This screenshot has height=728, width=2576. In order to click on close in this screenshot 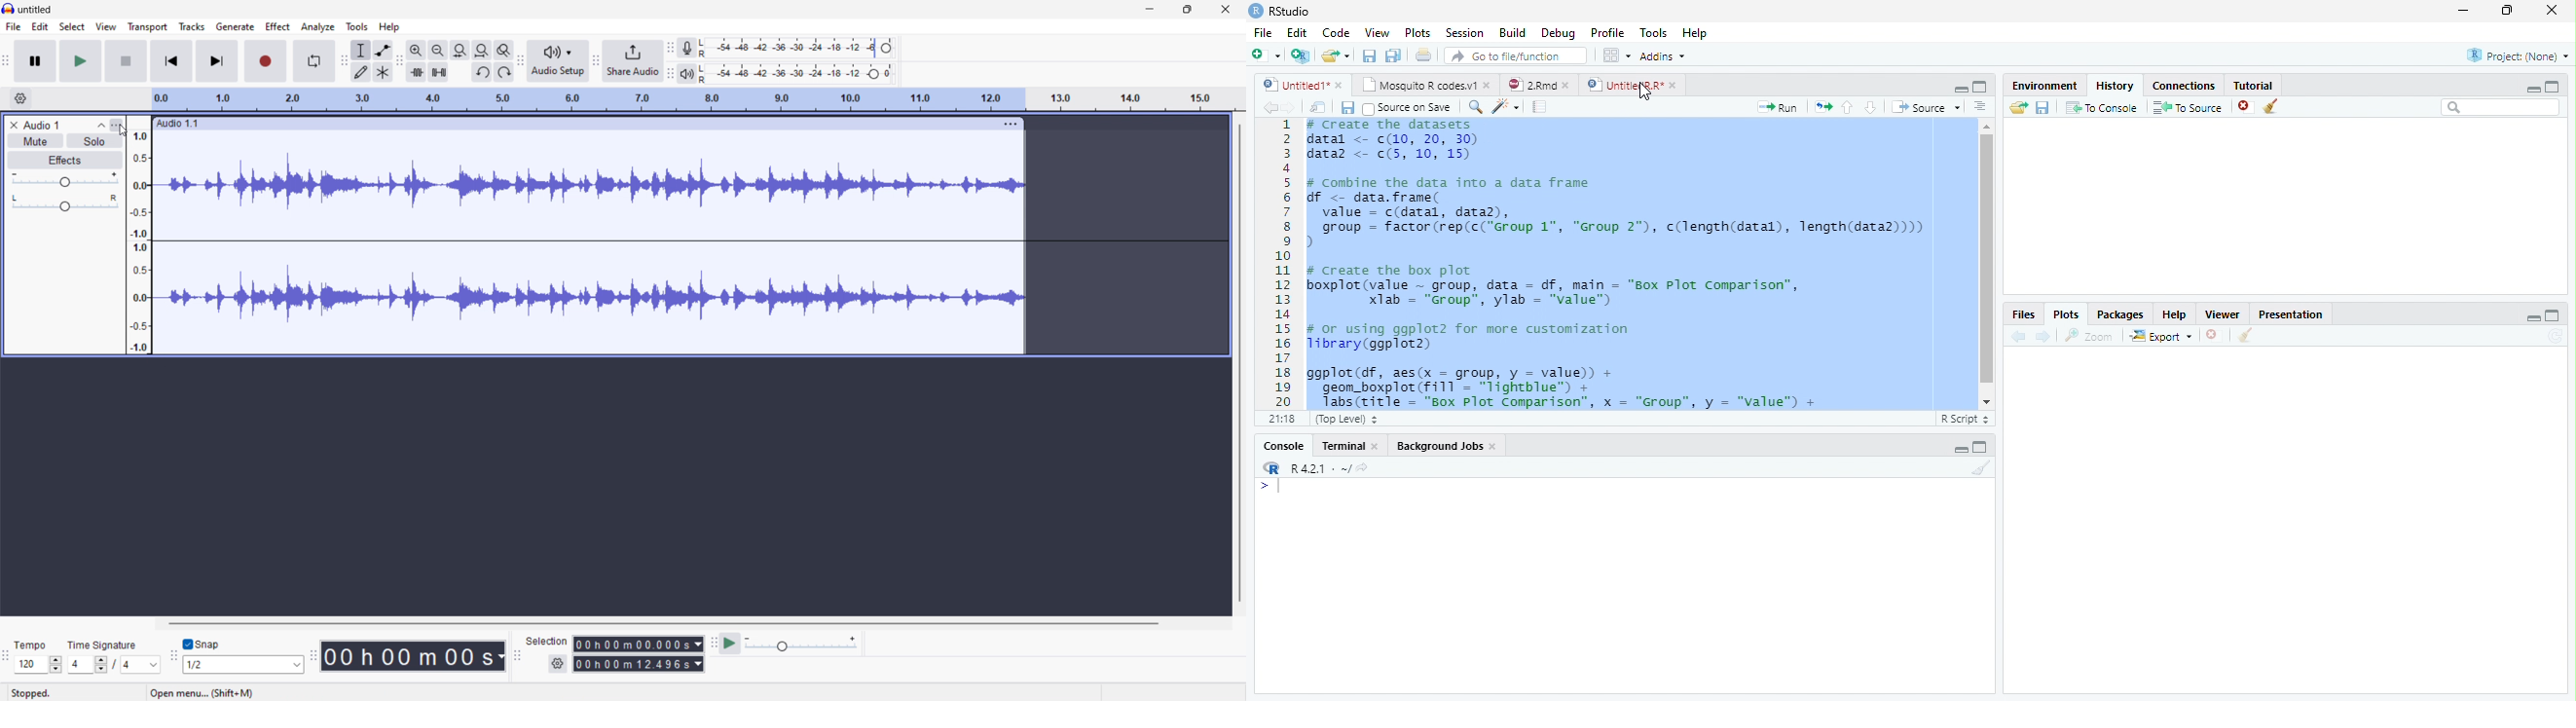, I will do `click(1674, 85)`.